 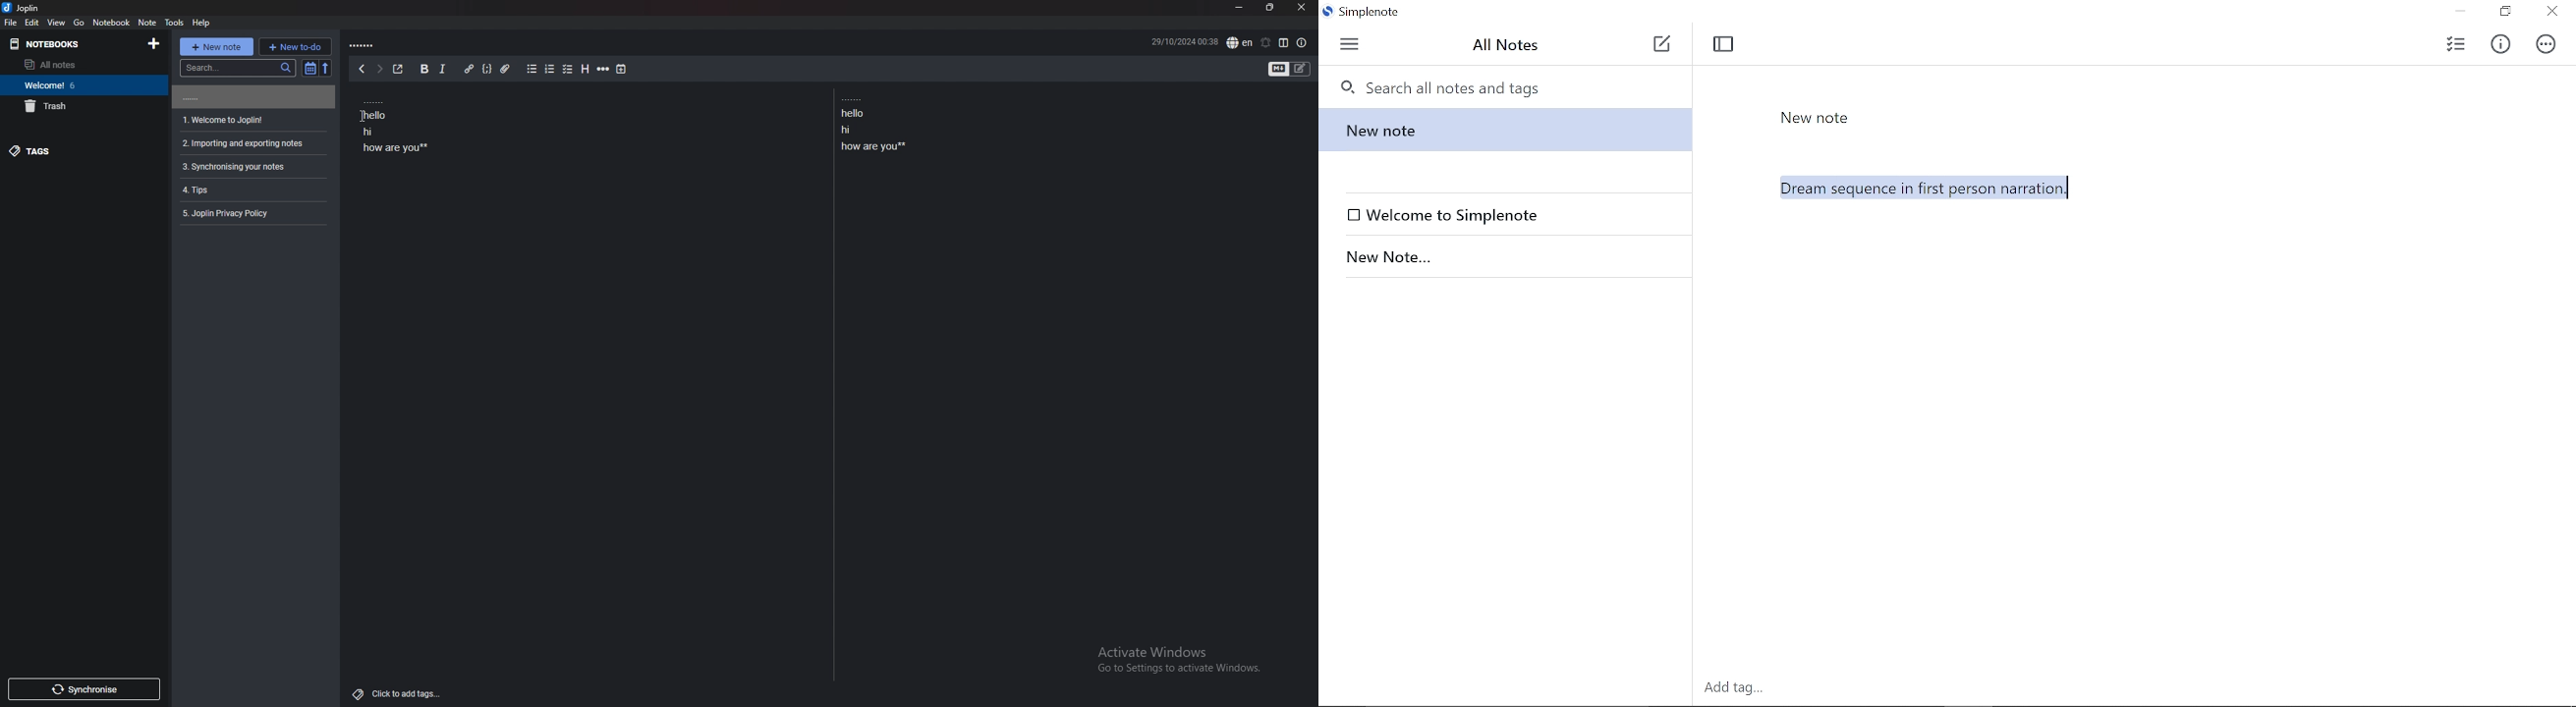 I want to click on bold, so click(x=424, y=69).